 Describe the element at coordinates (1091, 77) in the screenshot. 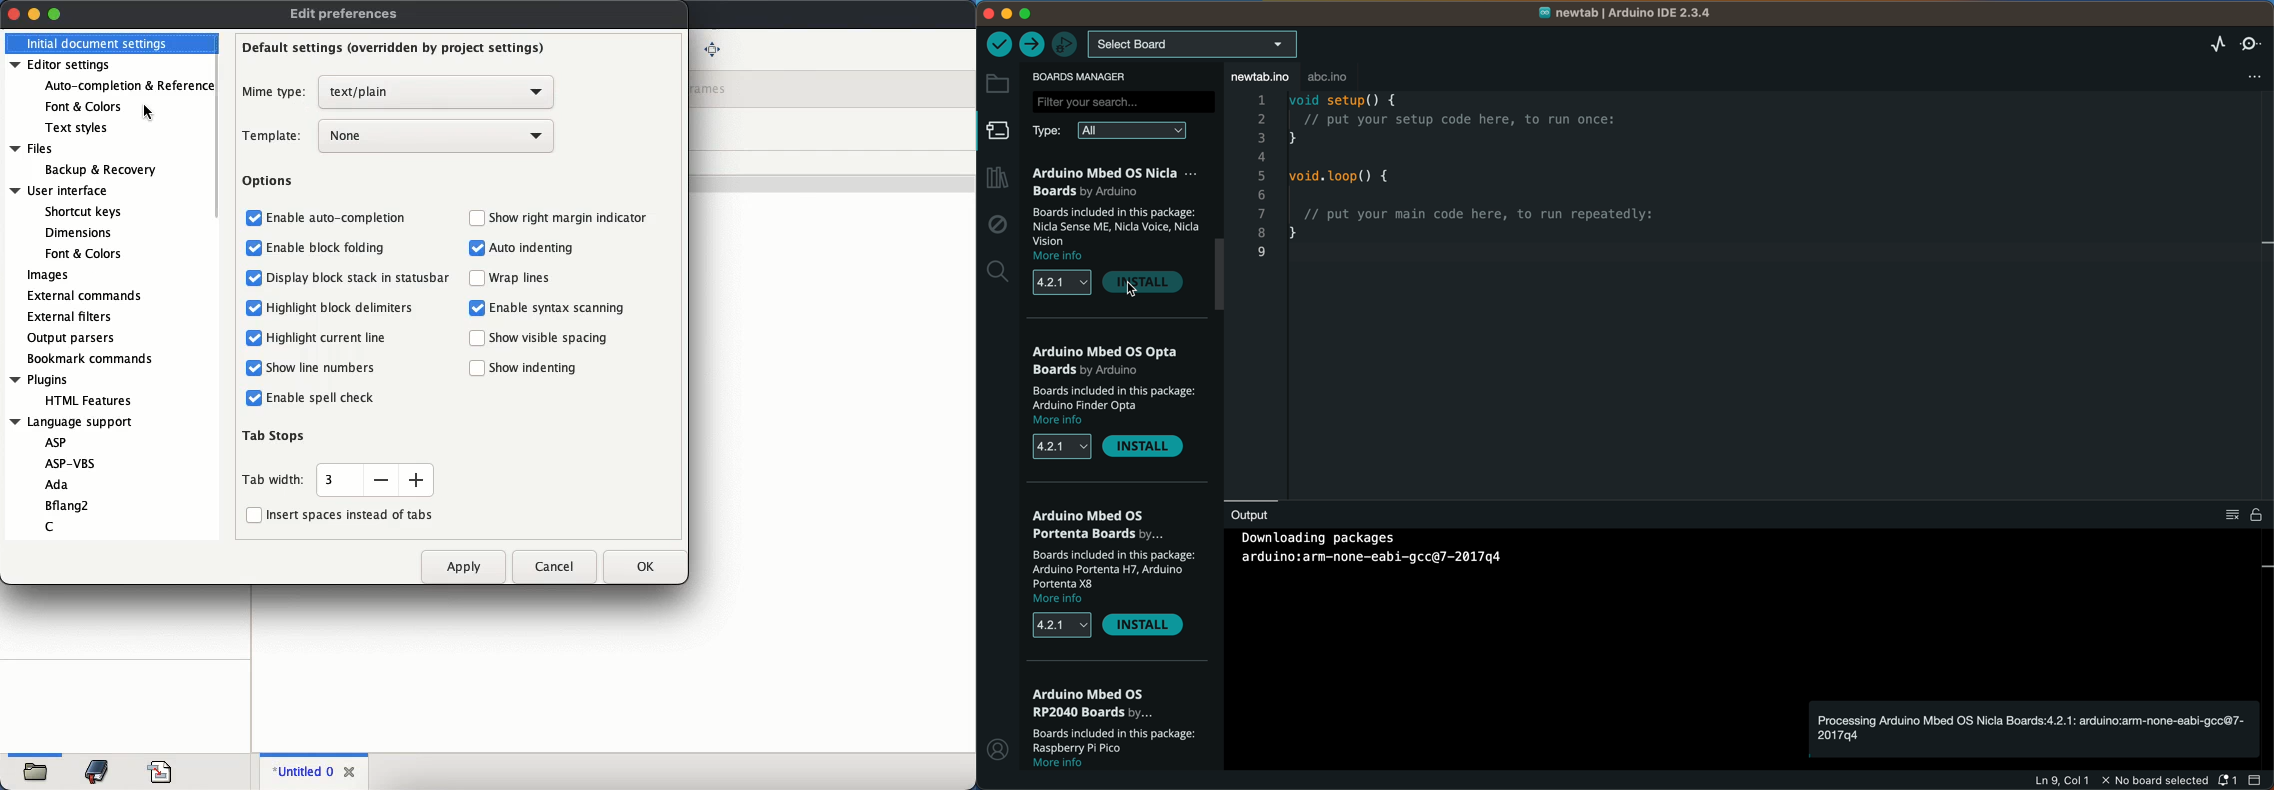

I see `board manager` at that location.